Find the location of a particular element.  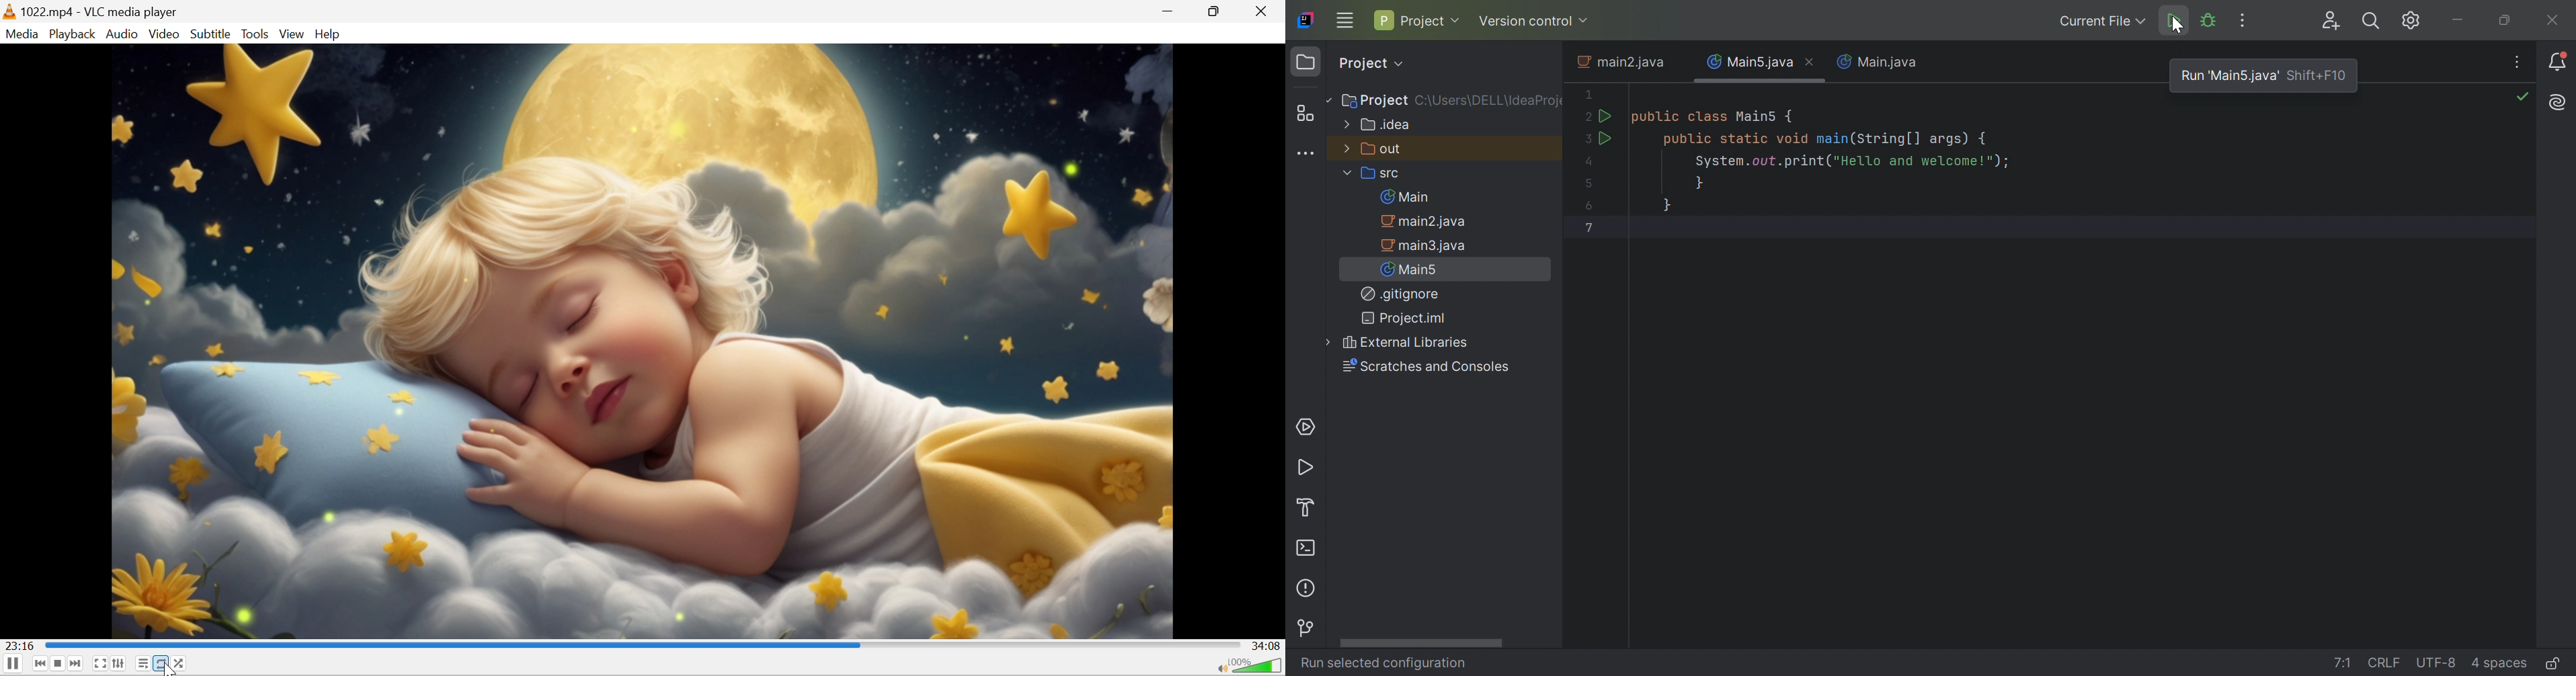

Show extended settings is located at coordinates (120, 663).